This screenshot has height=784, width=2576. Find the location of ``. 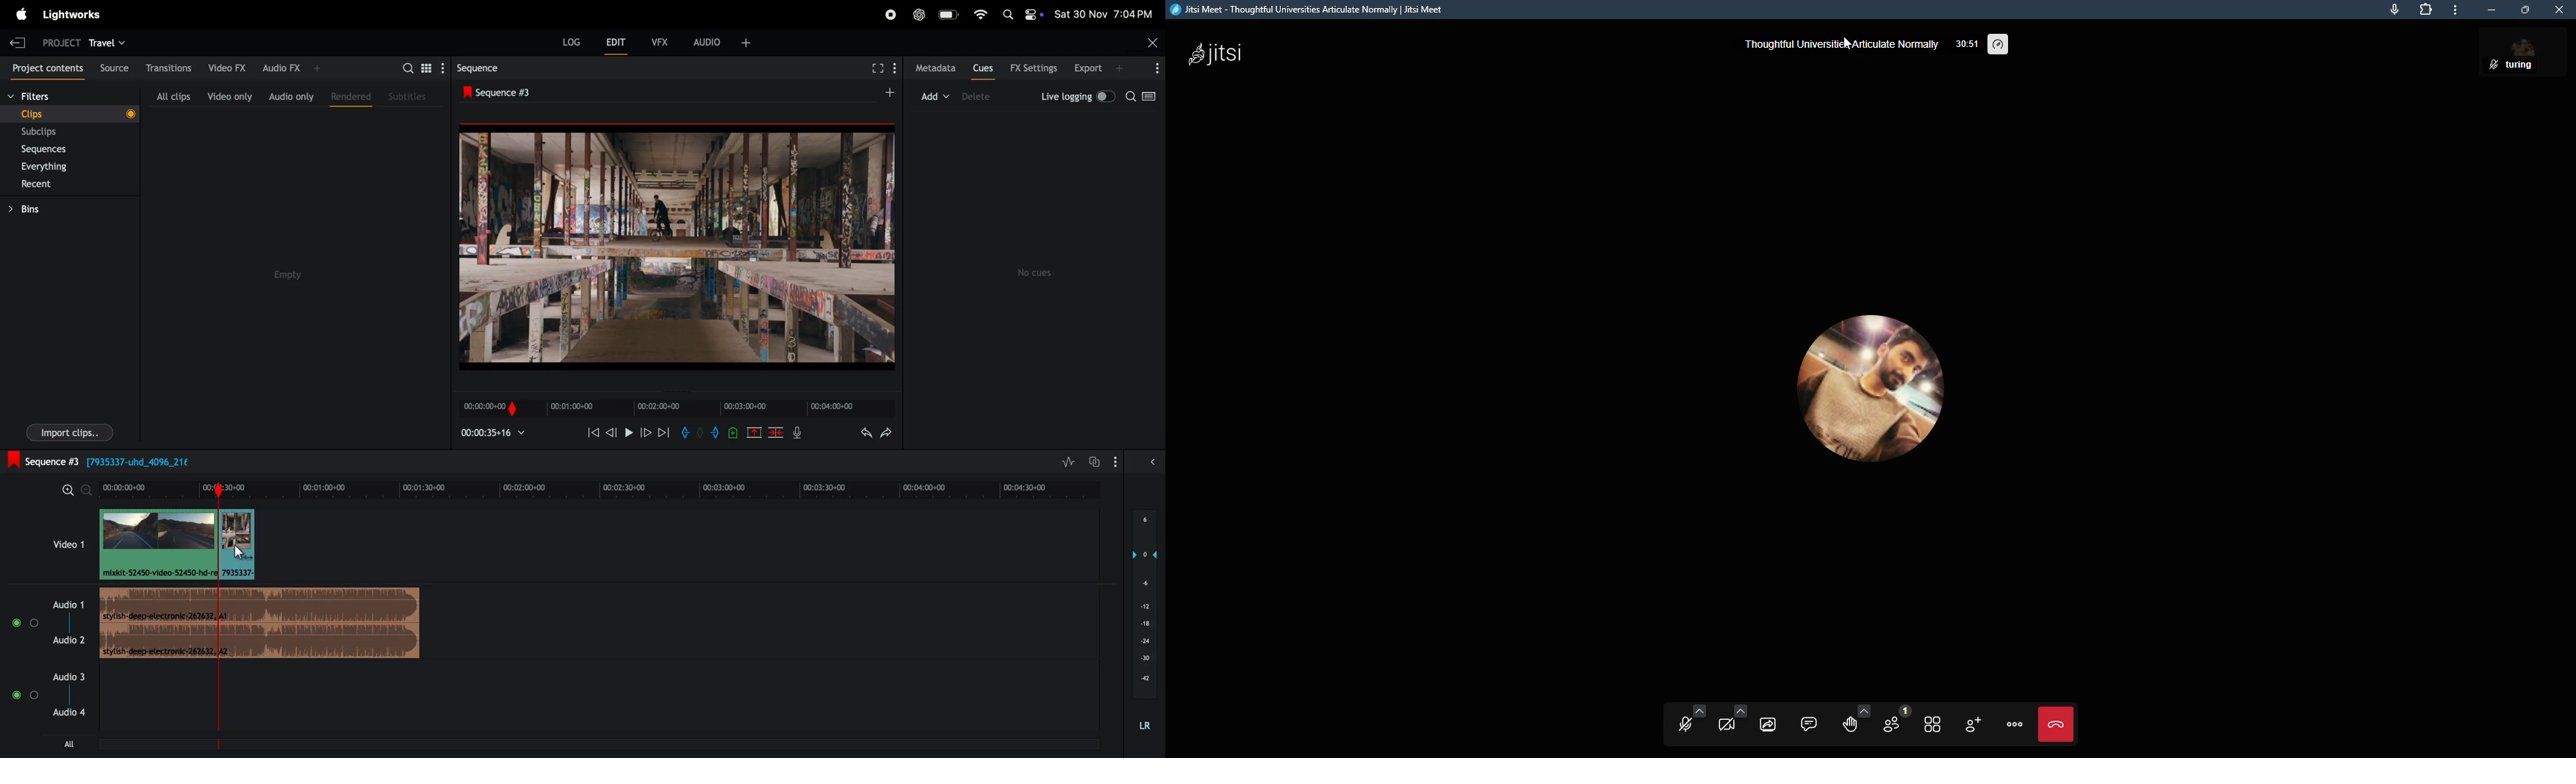

 is located at coordinates (755, 432).